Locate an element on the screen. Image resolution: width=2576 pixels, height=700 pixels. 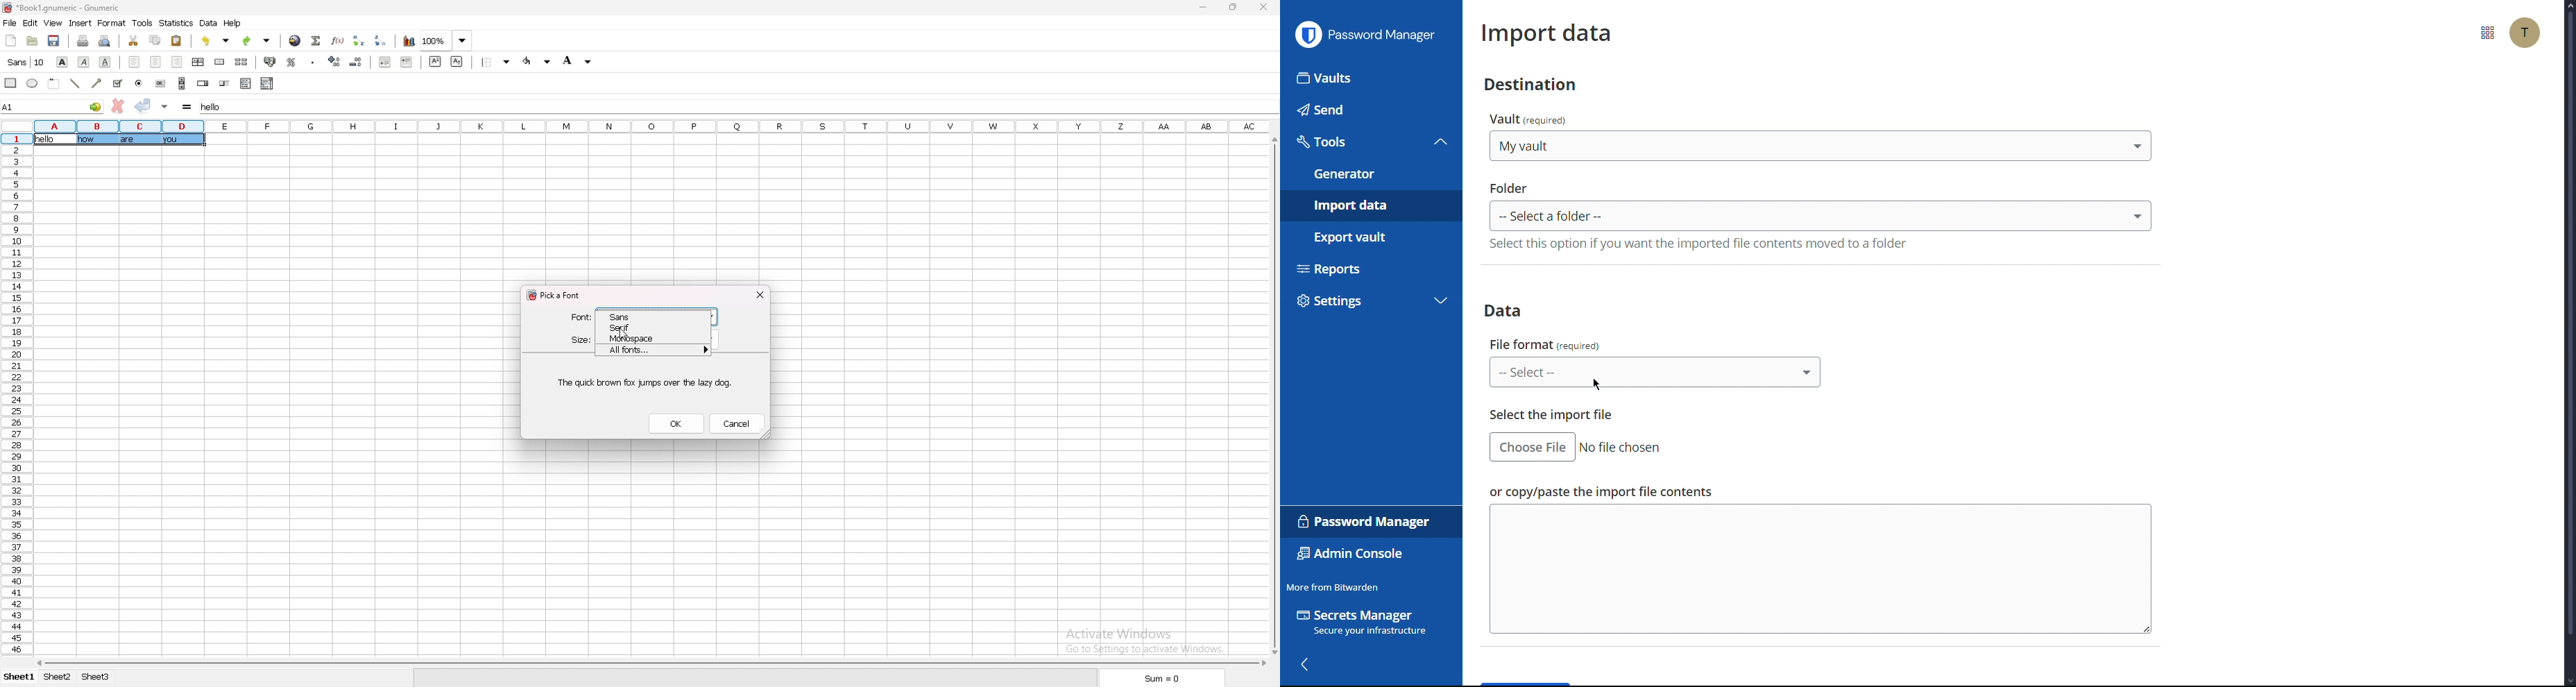
file is located at coordinates (10, 23).